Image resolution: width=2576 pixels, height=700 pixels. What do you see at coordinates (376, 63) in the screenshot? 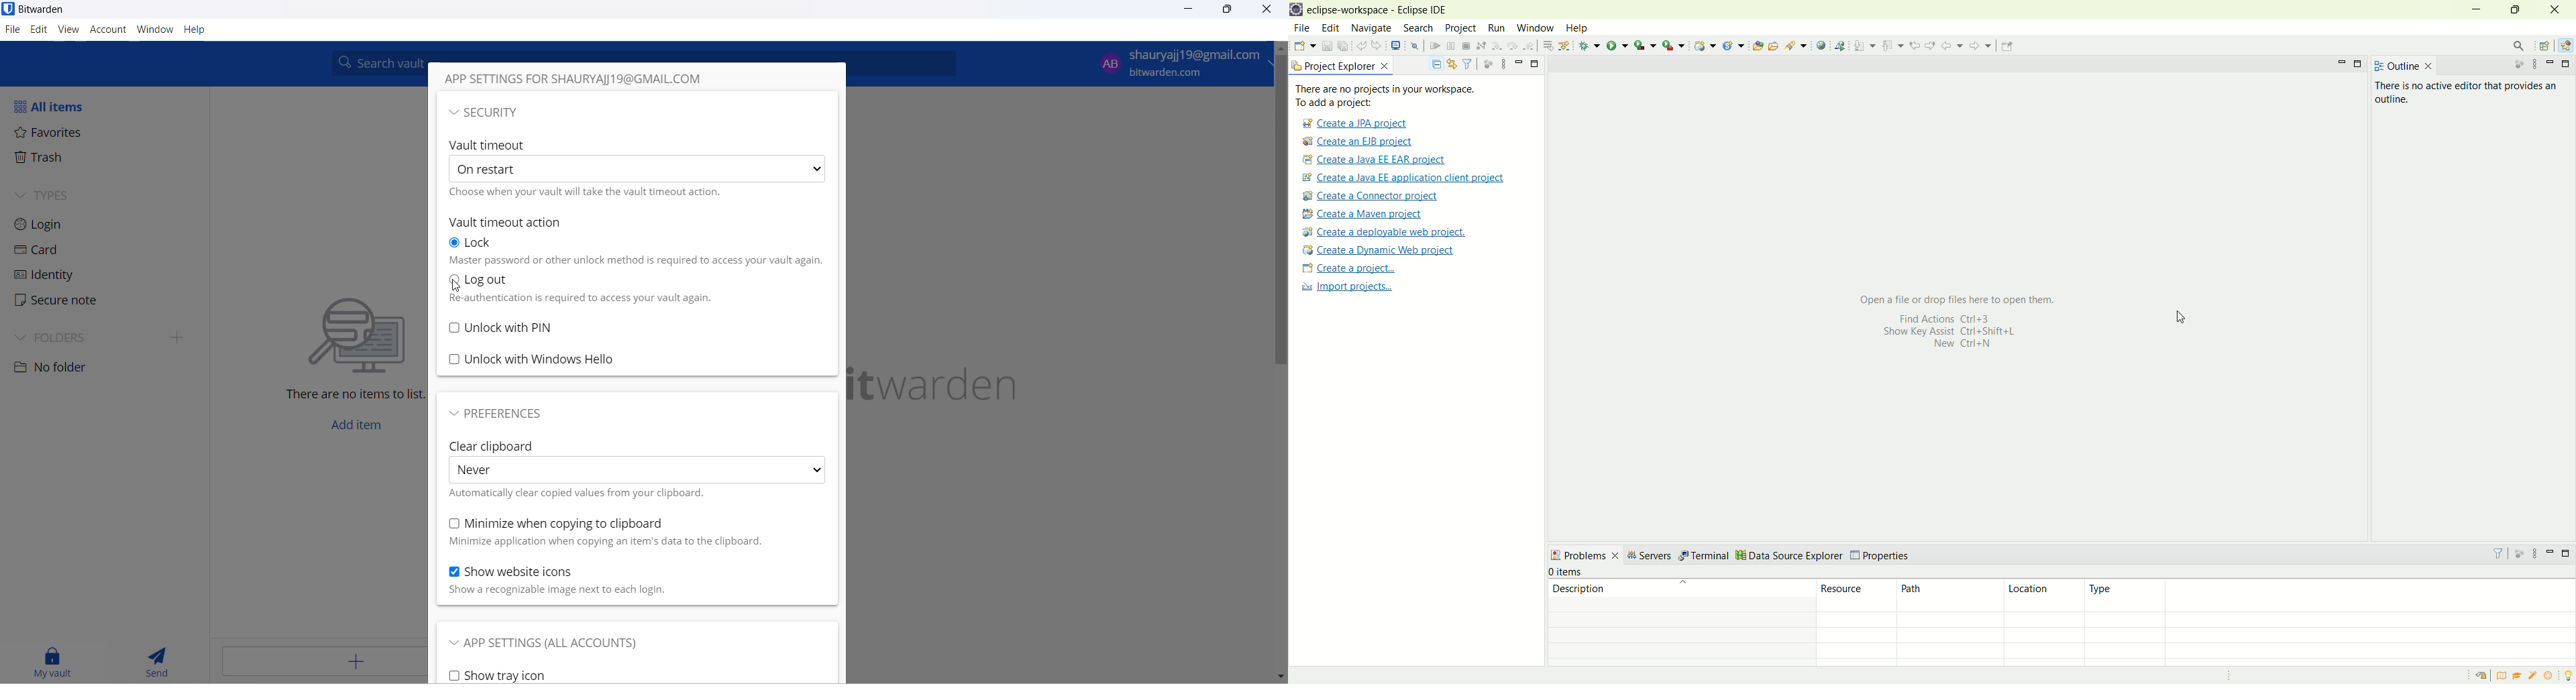
I see `search box` at bounding box center [376, 63].